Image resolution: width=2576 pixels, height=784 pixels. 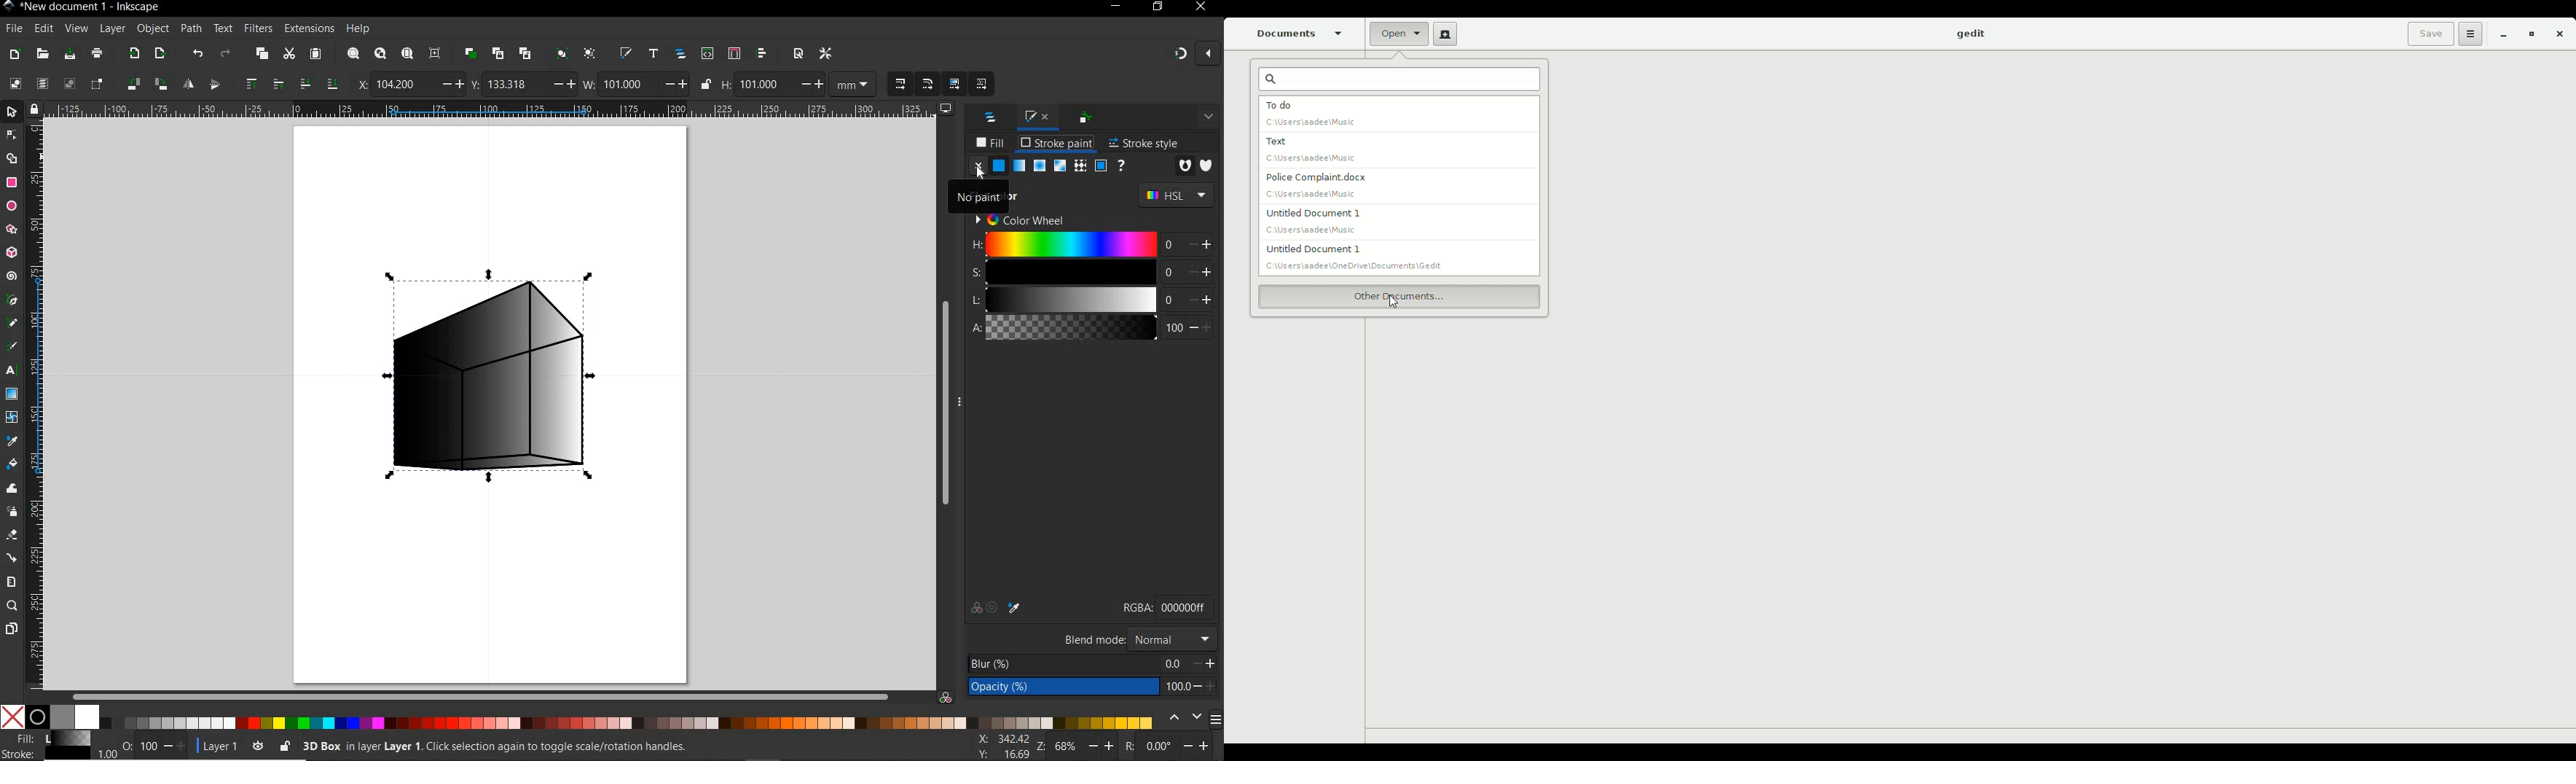 What do you see at coordinates (1310, 151) in the screenshot?
I see `Text` at bounding box center [1310, 151].